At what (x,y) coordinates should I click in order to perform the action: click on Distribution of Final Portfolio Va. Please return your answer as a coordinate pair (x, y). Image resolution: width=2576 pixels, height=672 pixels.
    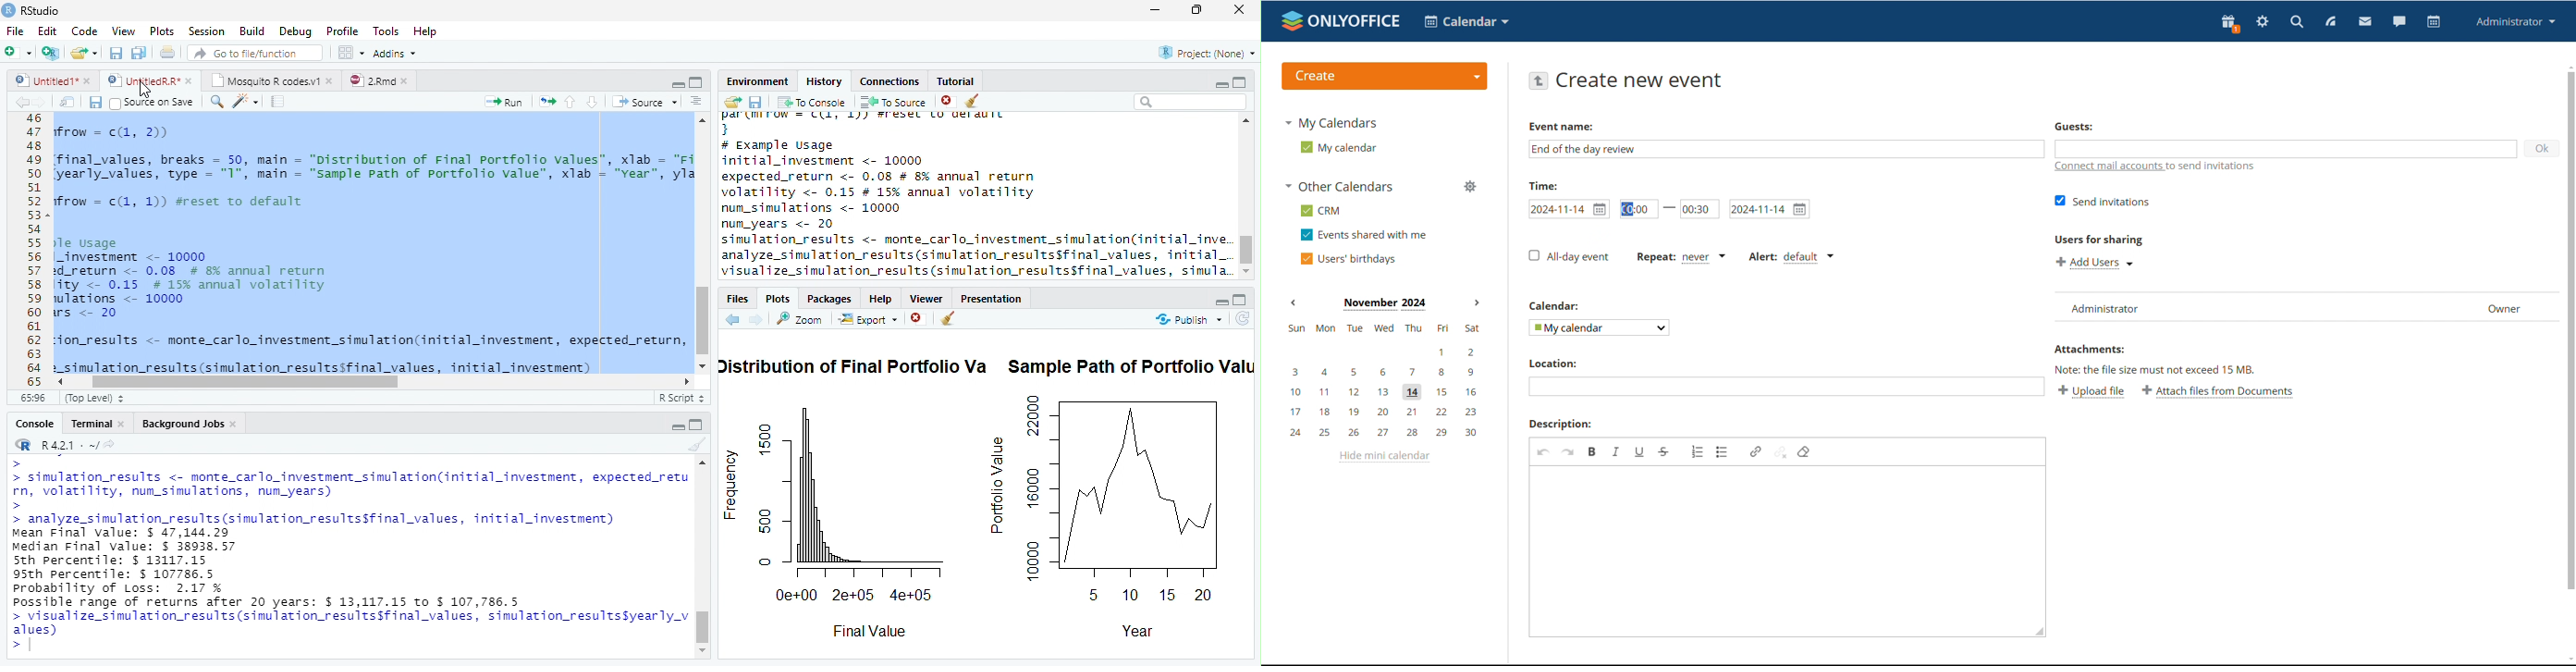
    Looking at the image, I should click on (855, 367).